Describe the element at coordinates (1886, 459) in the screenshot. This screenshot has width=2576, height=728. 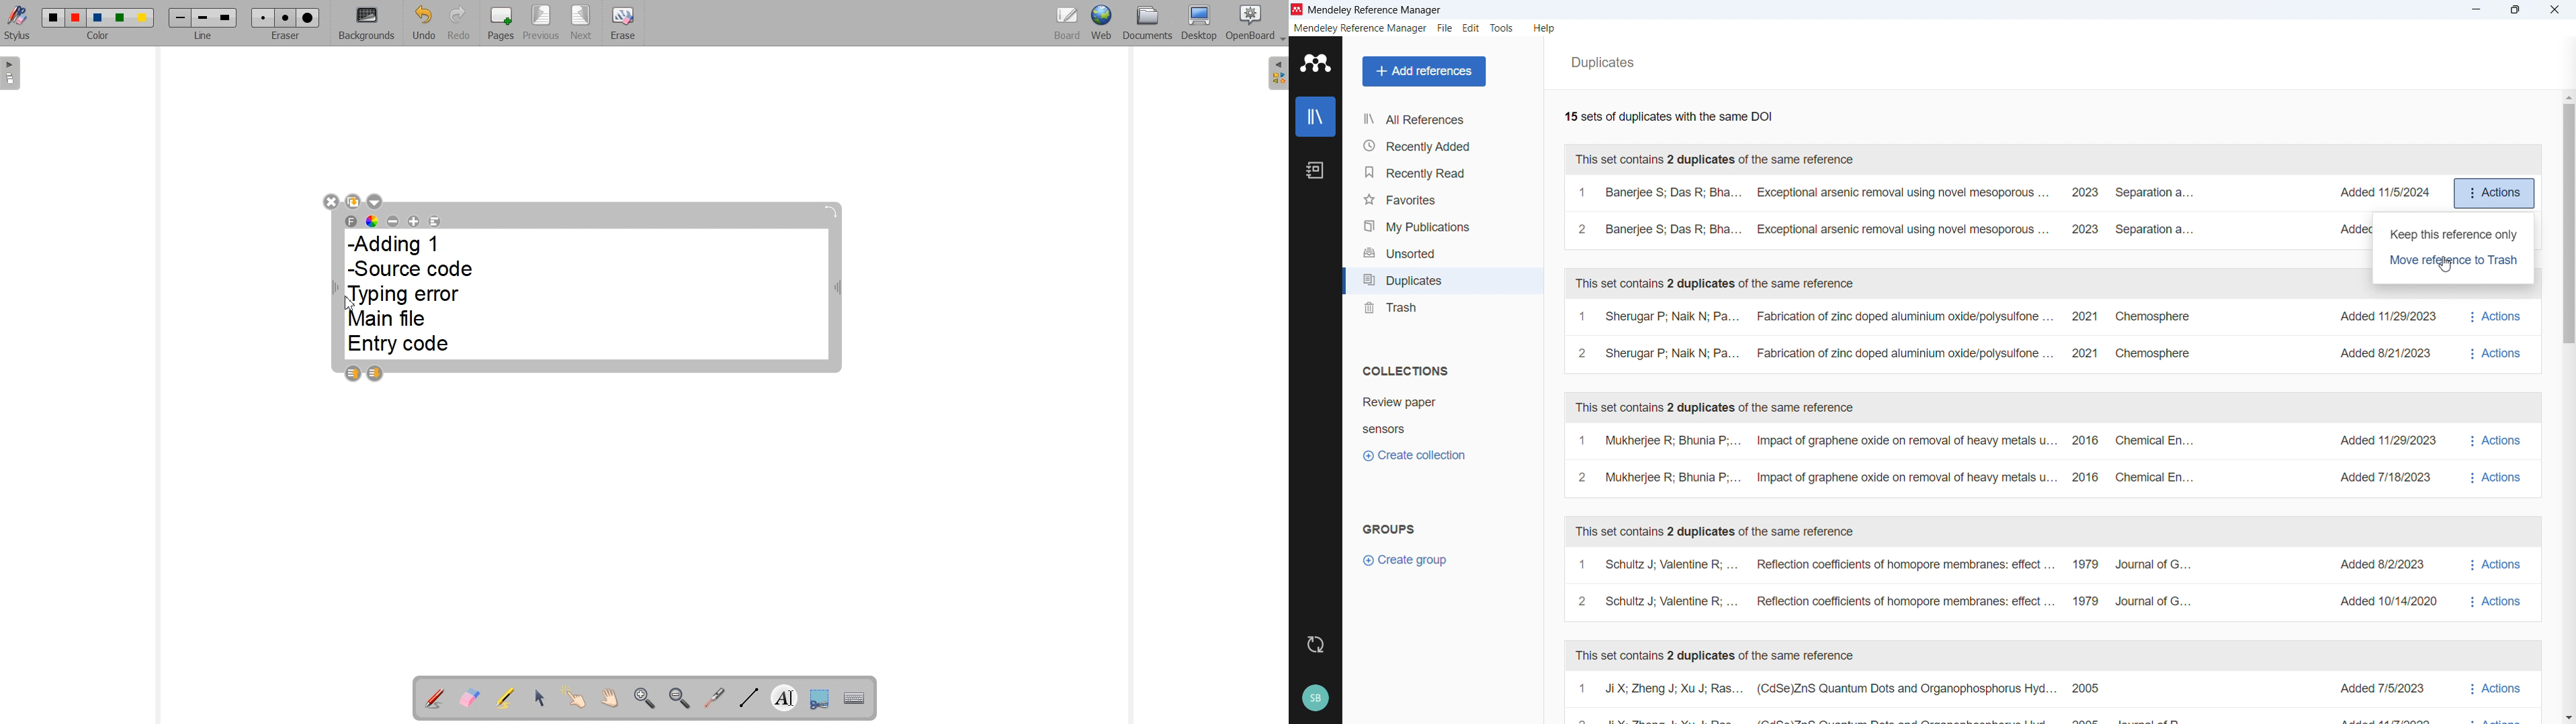
I see `Set of duplicates ` at that location.